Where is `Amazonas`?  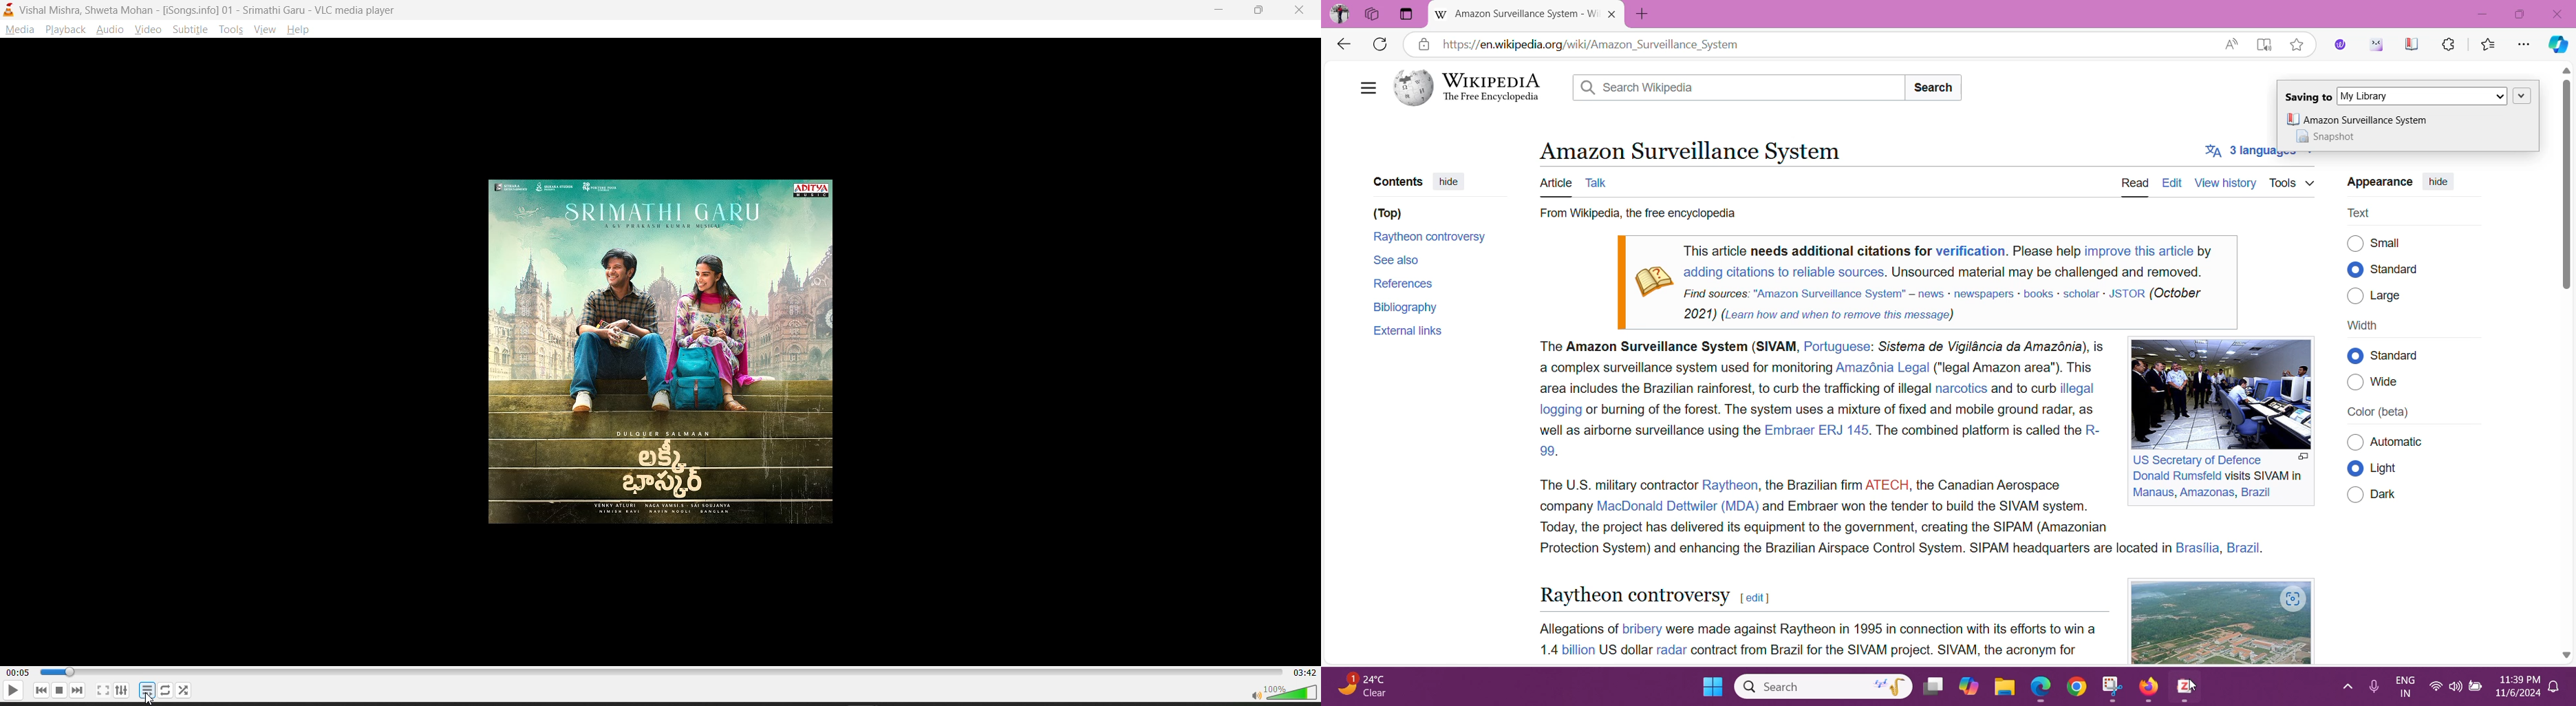
Amazonas is located at coordinates (2206, 492).